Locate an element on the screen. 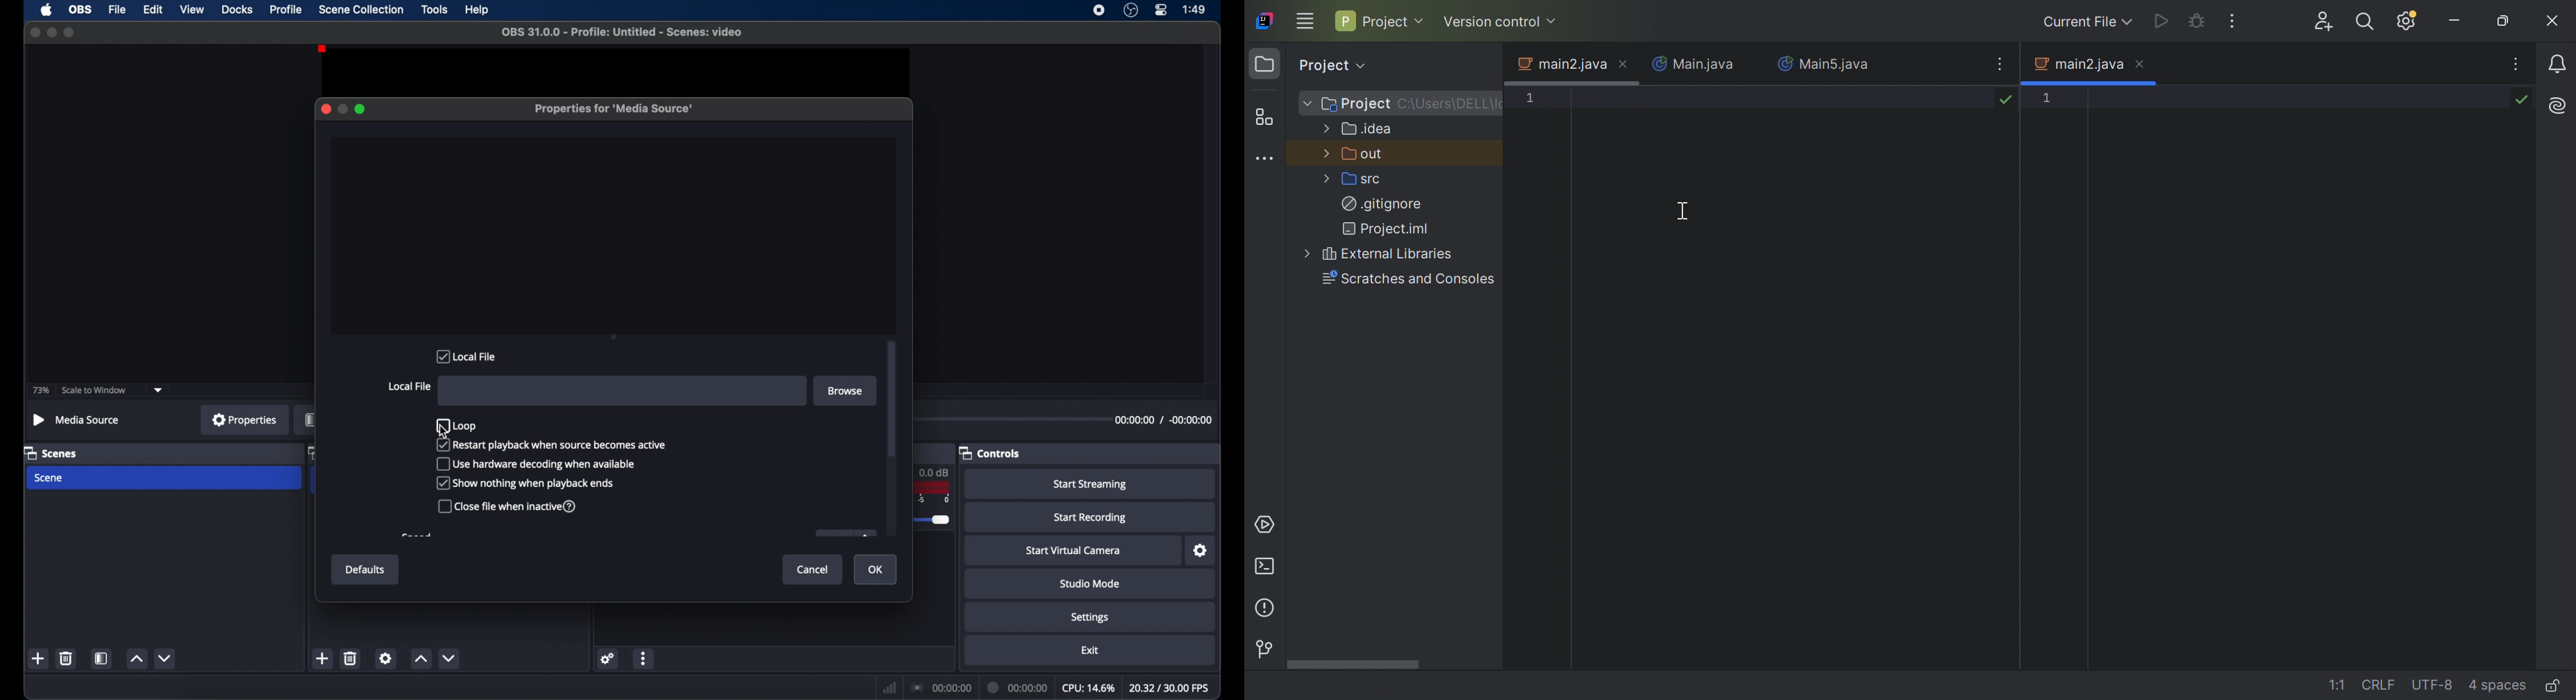 The image size is (2576, 700). profile is located at coordinates (287, 10).